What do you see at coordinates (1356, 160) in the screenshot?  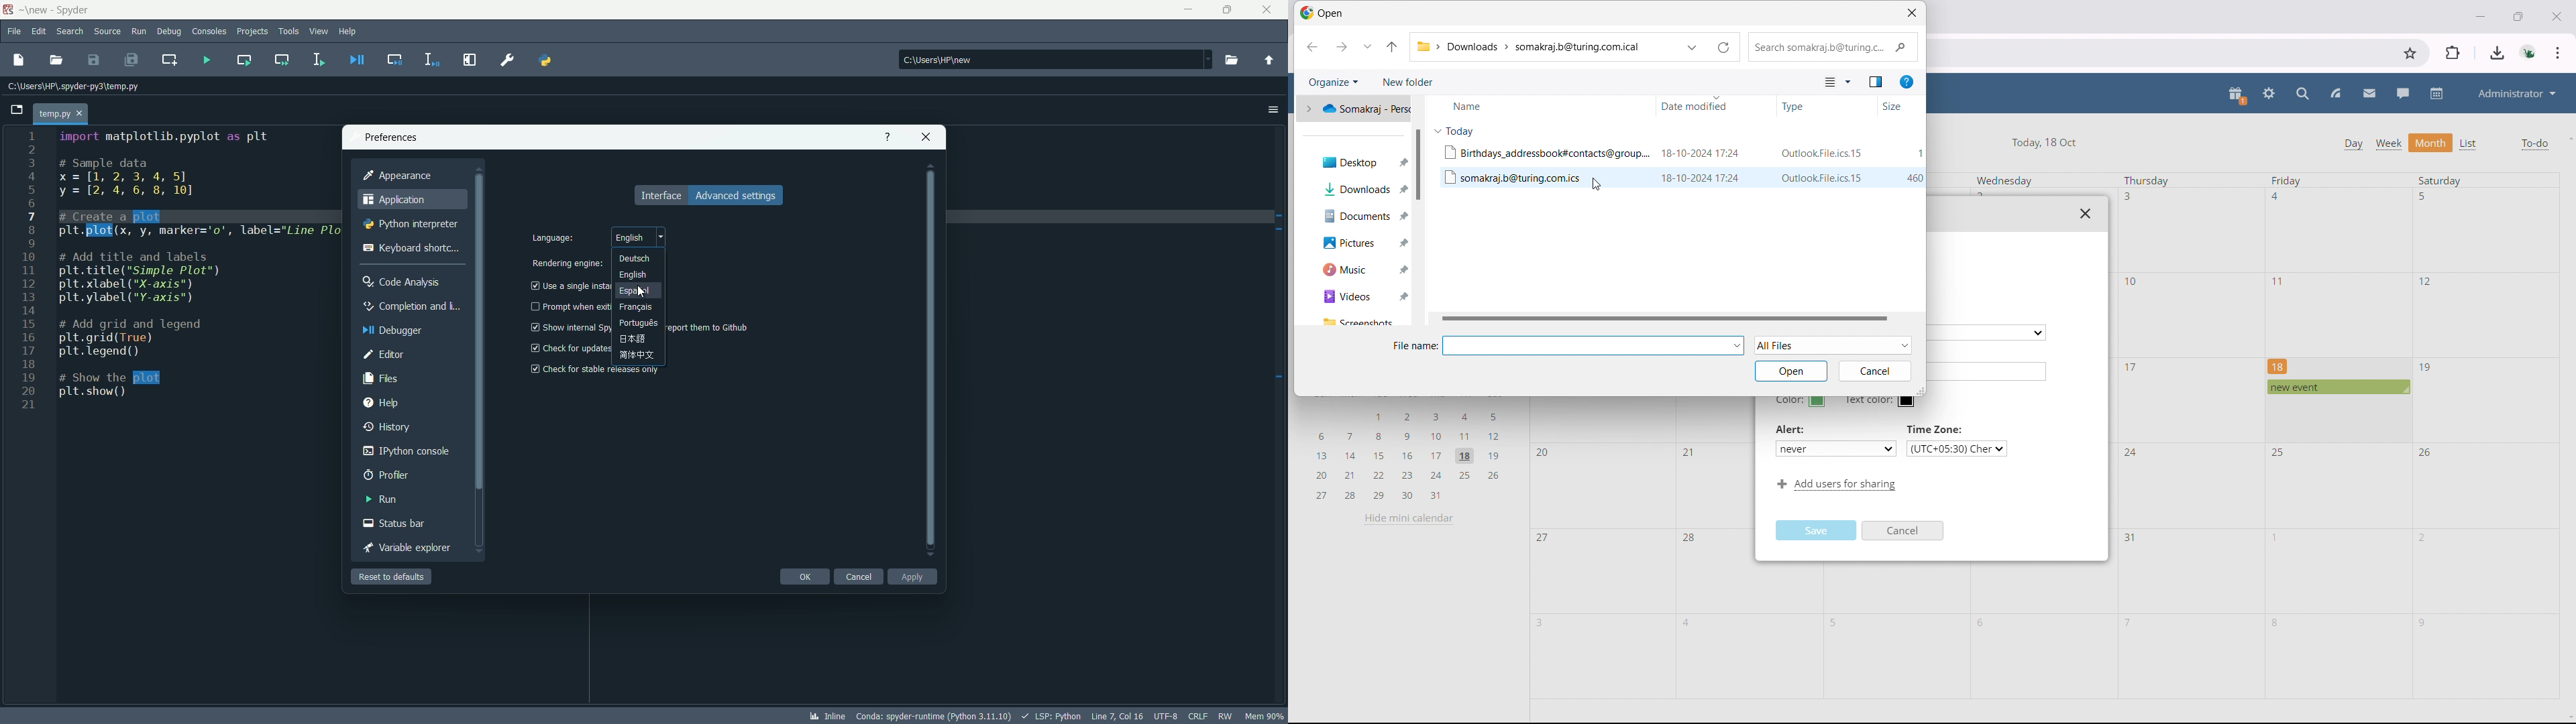 I see `Desktop` at bounding box center [1356, 160].